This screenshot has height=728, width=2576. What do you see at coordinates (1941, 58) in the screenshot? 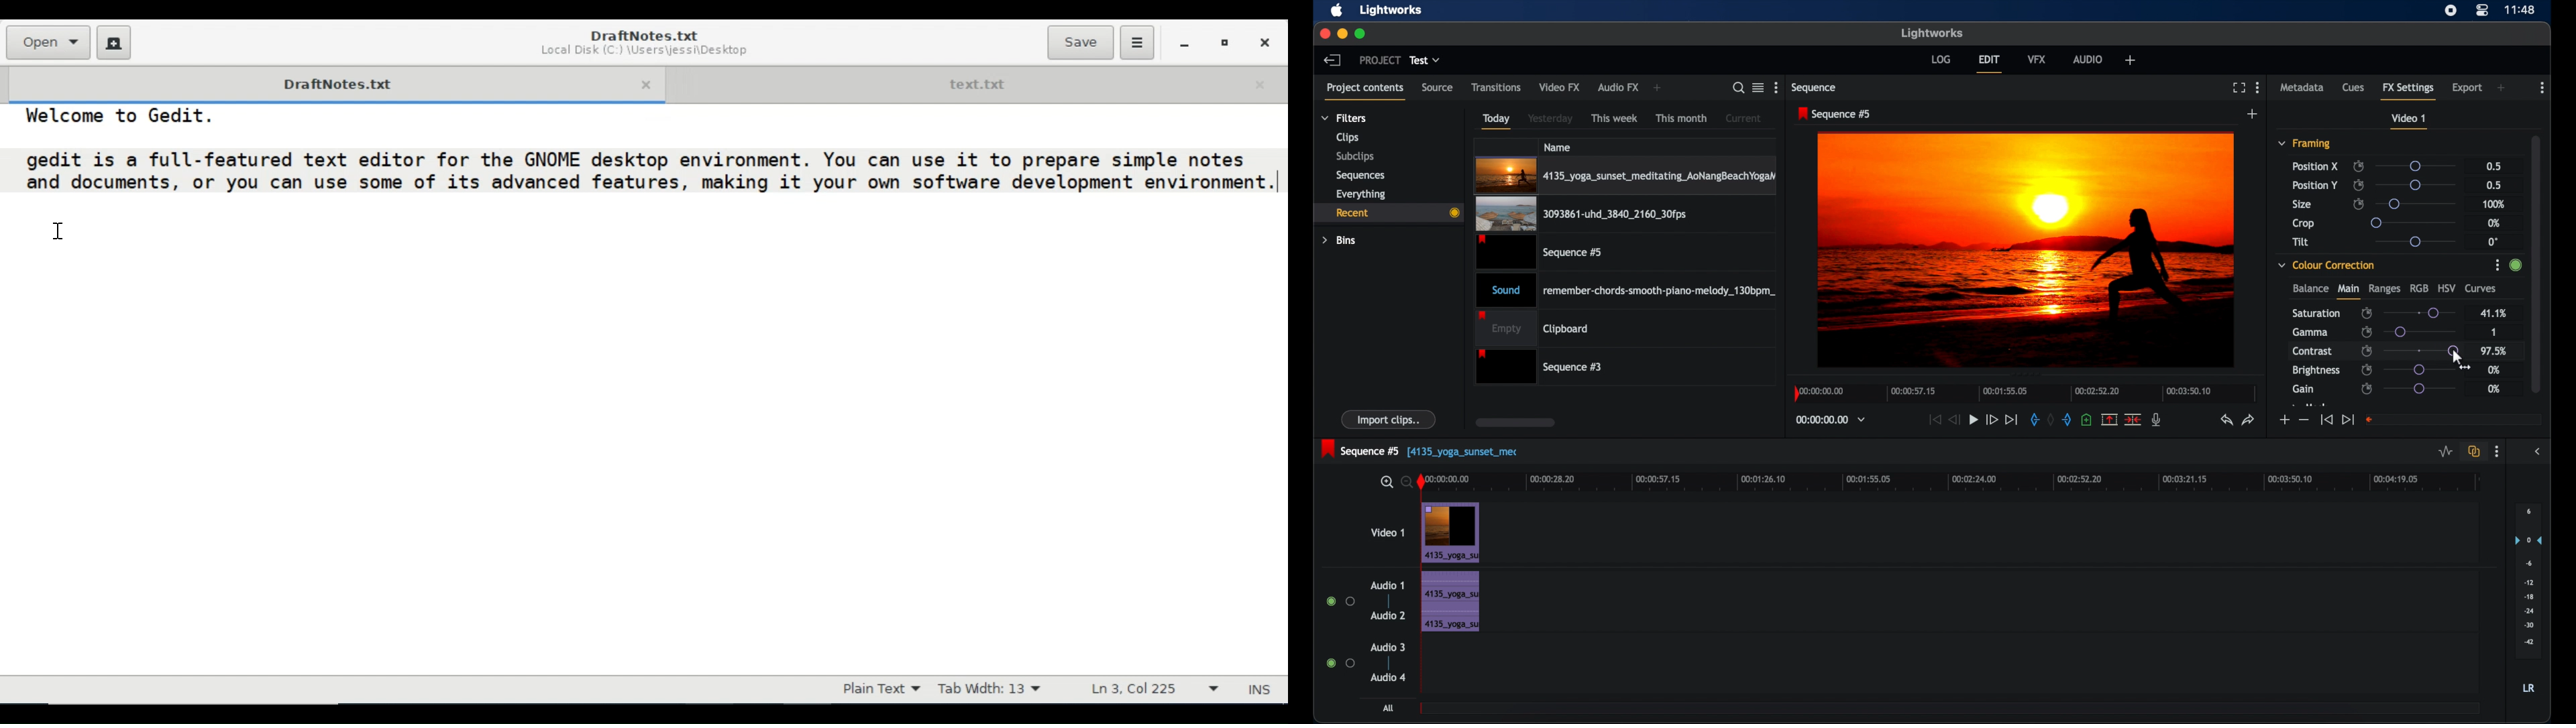
I see `log` at bounding box center [1941, 58].